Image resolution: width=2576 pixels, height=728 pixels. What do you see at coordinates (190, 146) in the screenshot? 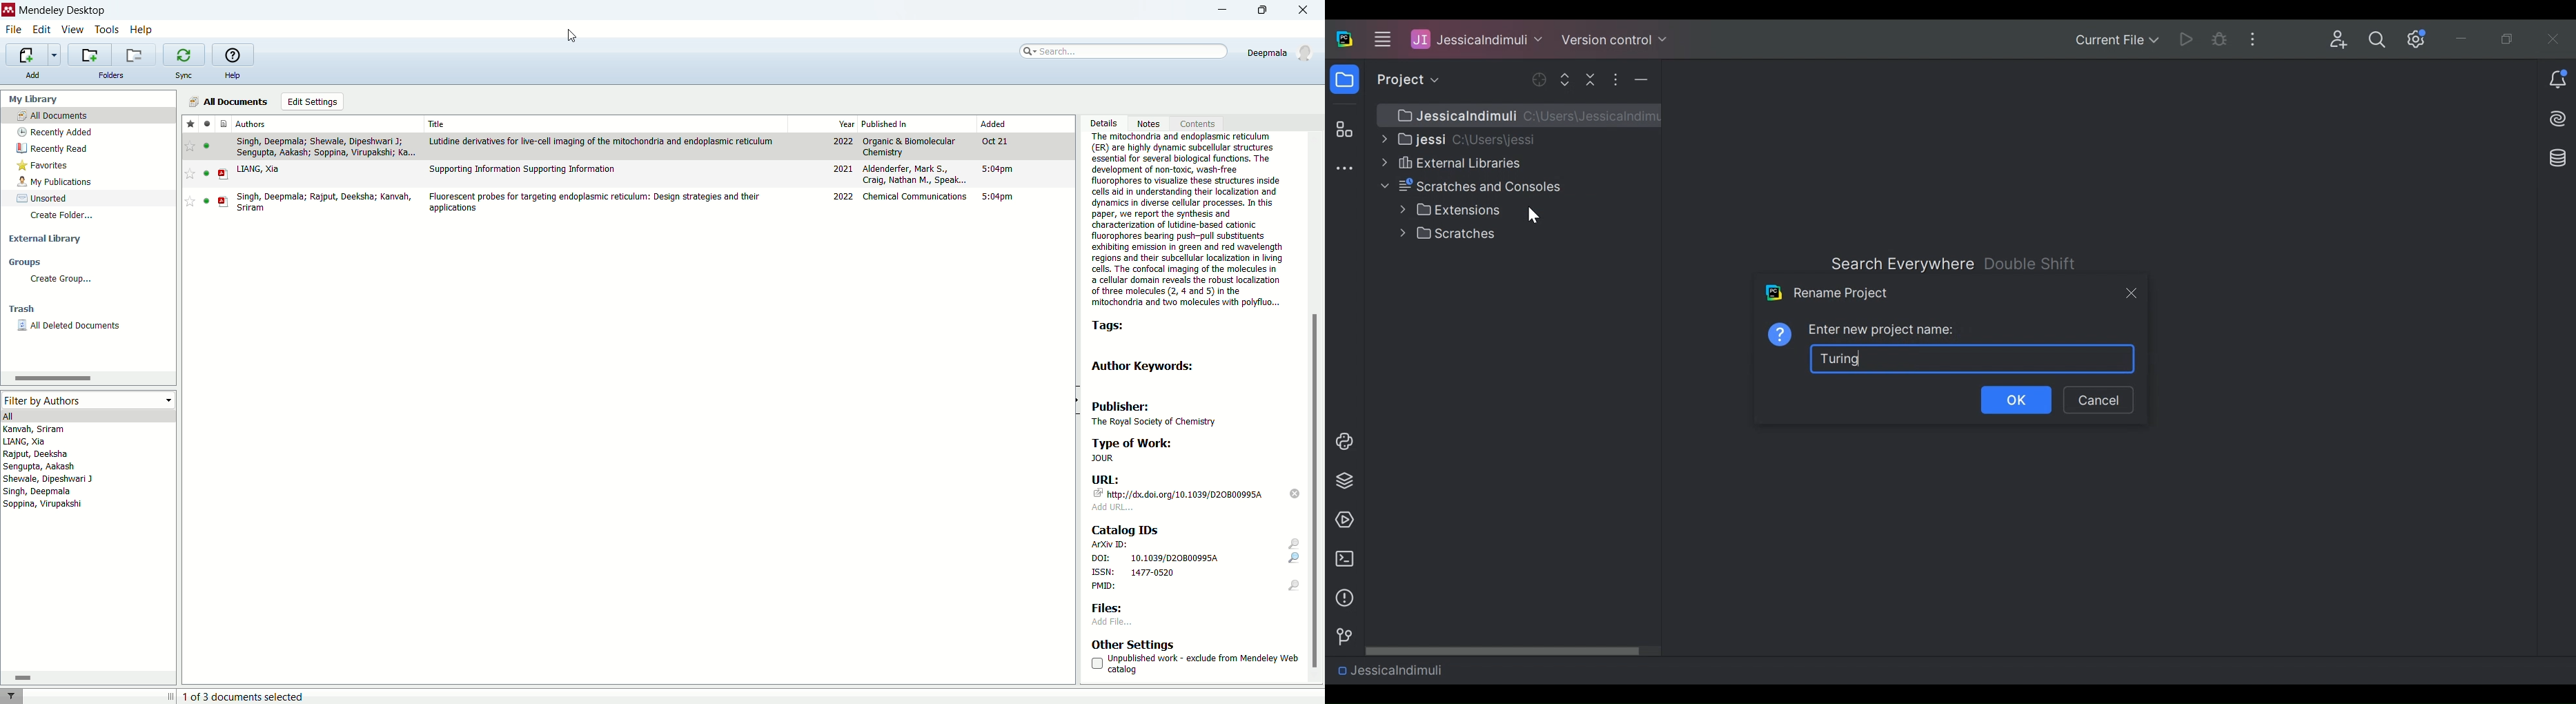
I see `favorite` at bounding box center [190, 146].